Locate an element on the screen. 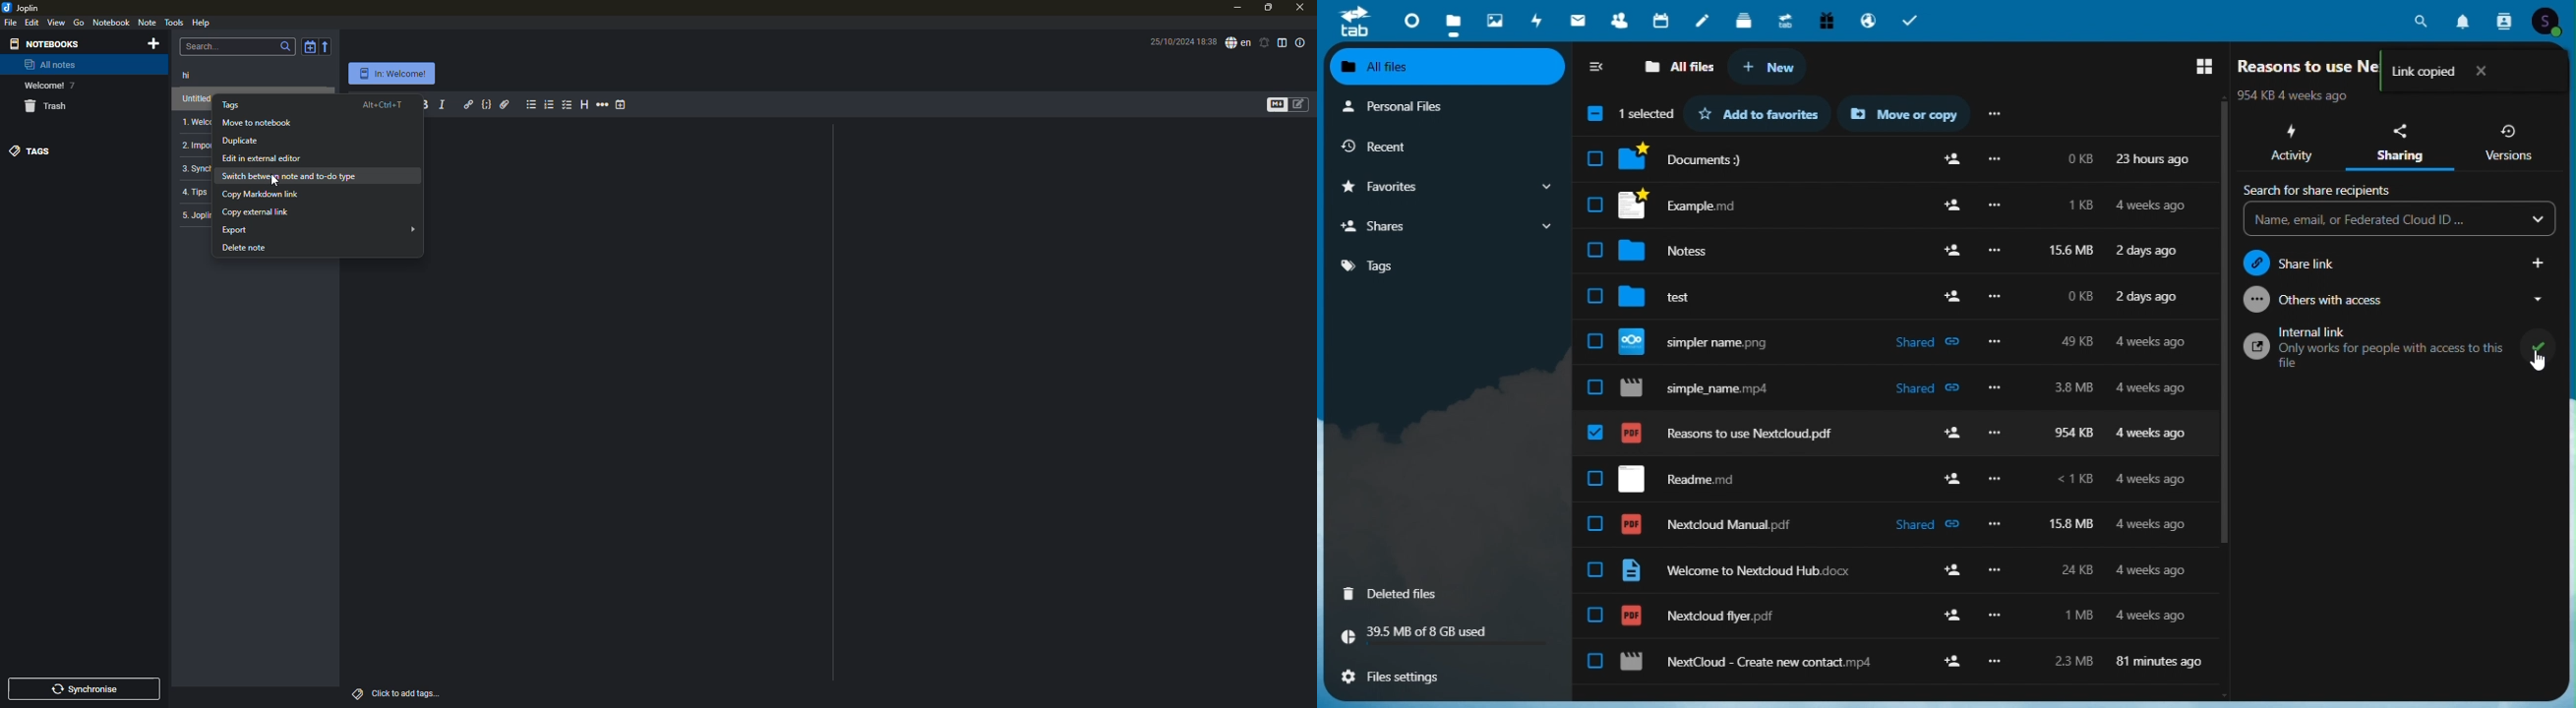  check box is located at coordinates (1595, 297).